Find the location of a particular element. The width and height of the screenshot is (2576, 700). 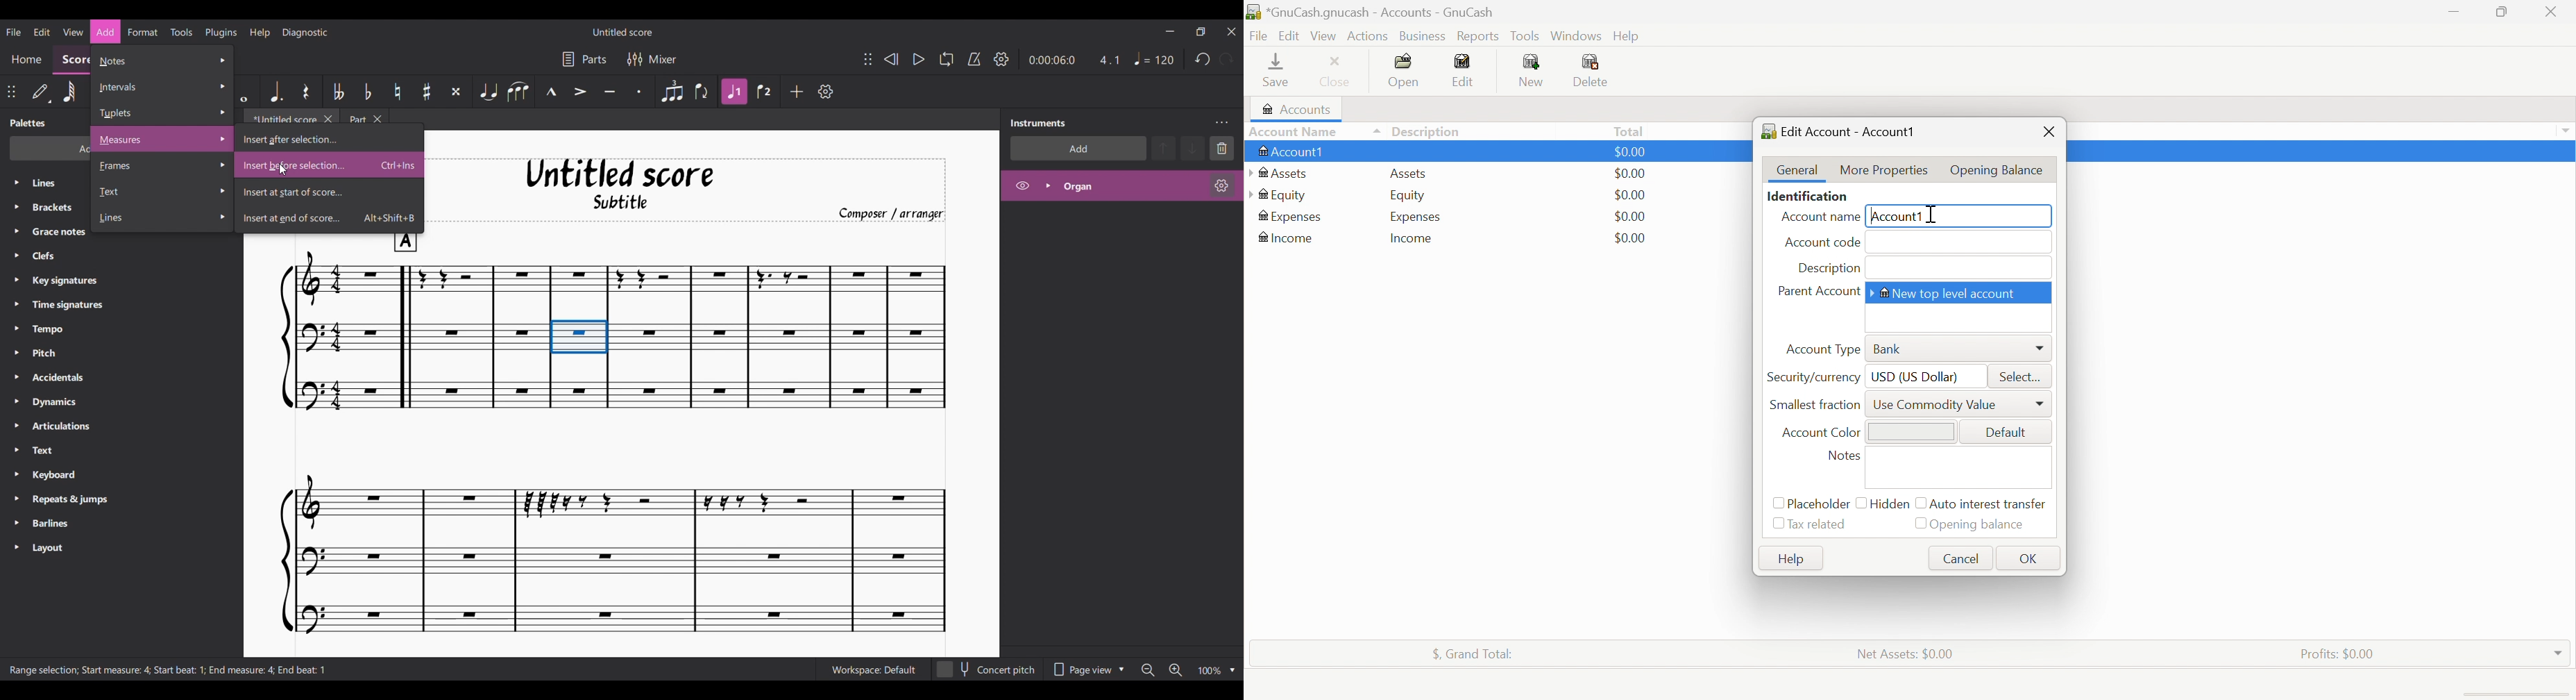

Total is located at coordinates (1634, 132).